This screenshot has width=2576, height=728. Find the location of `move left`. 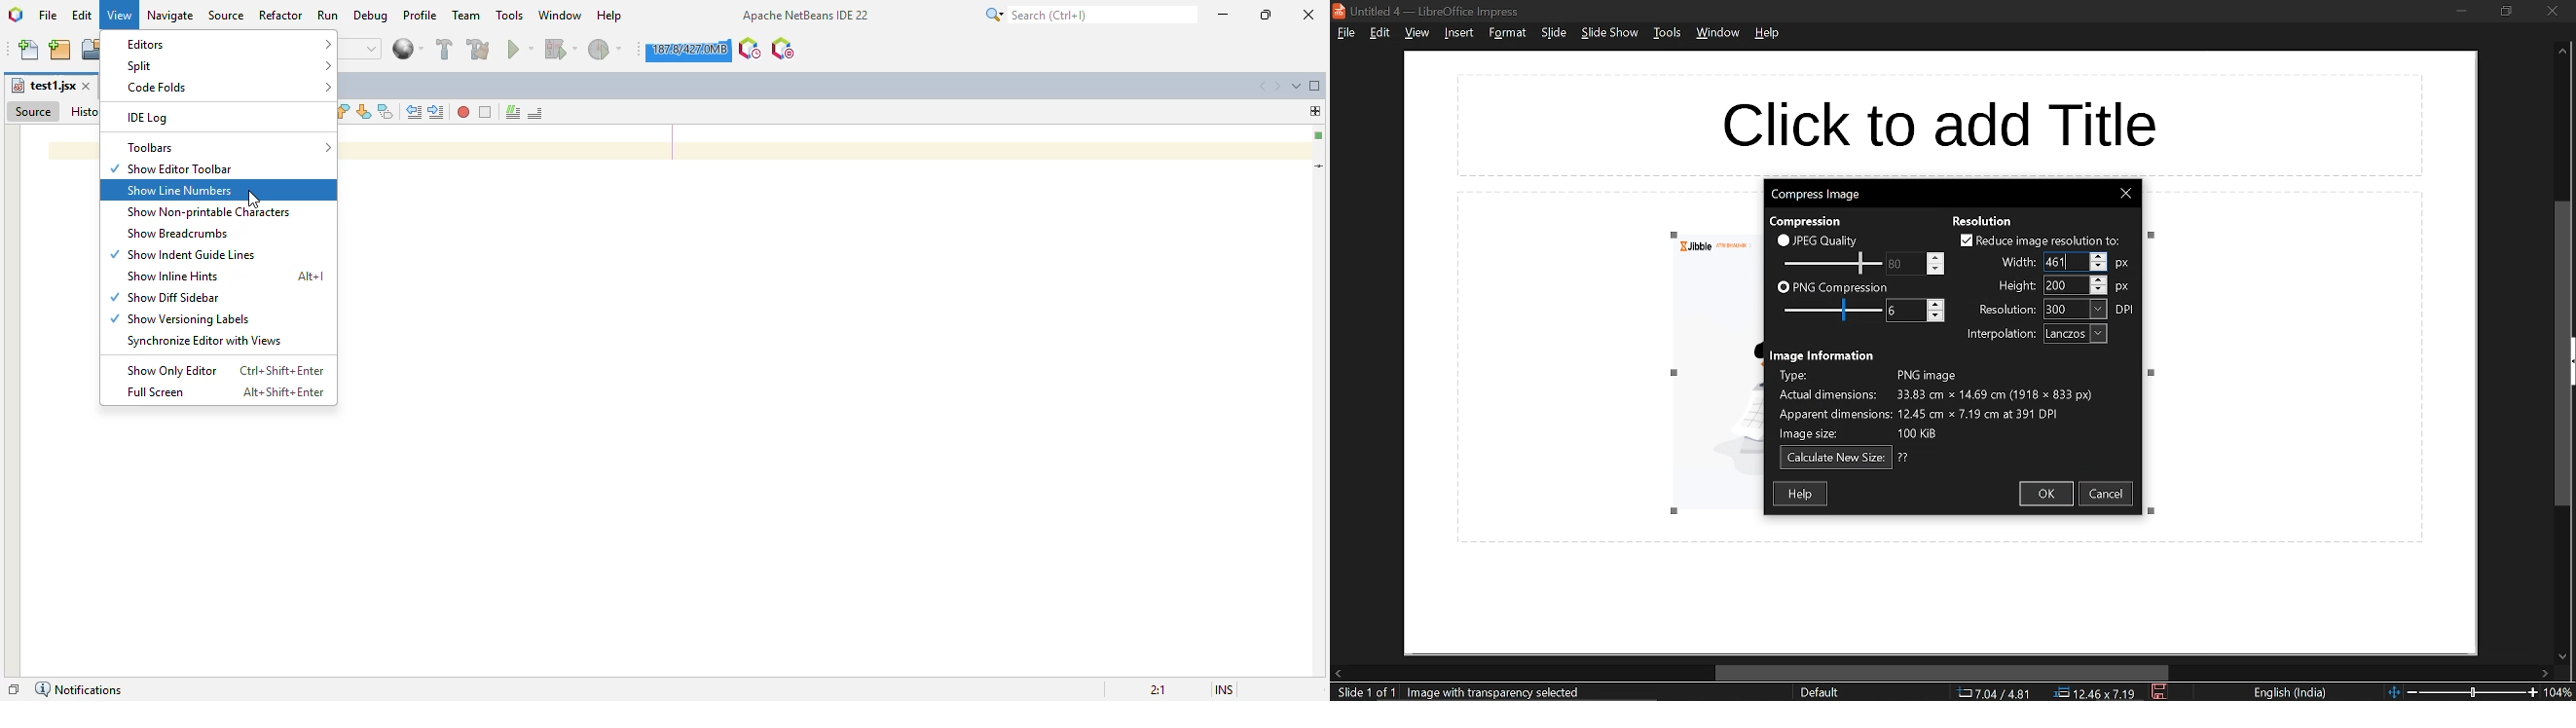

move left is located at coordinates (1338, 674).